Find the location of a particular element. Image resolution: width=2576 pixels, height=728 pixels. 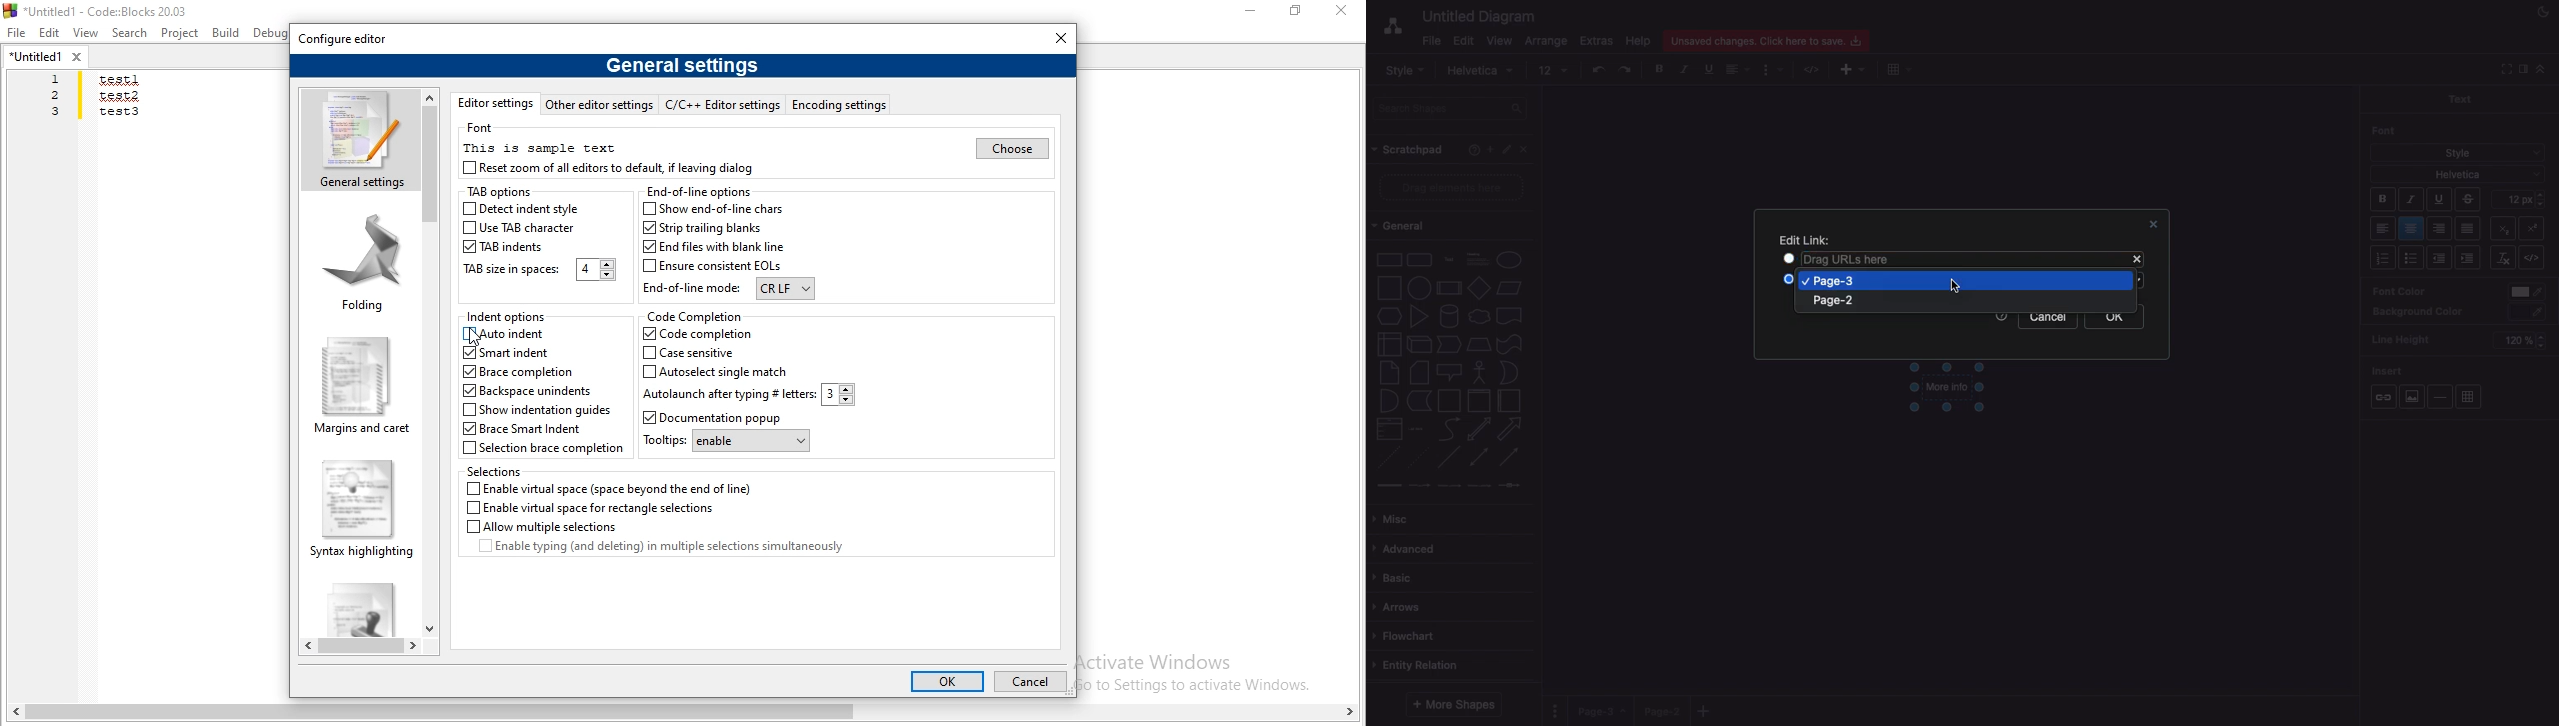

stamp is located at coordinates (357, 606).